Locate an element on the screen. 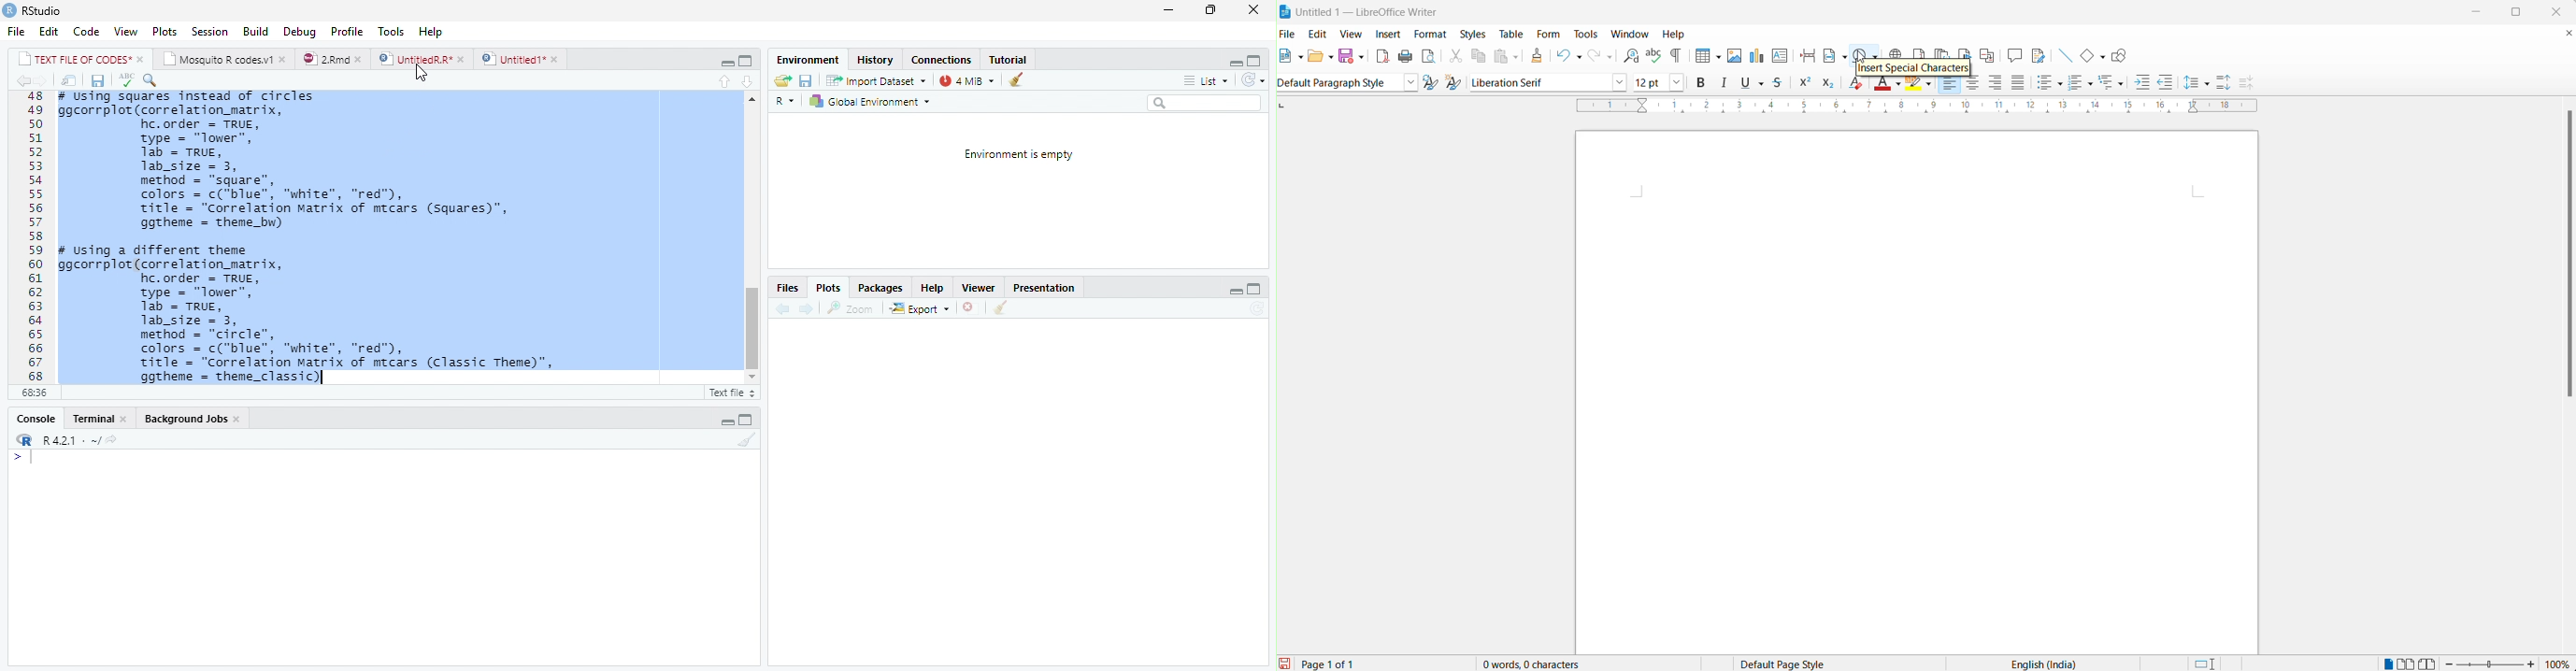 Image resolution: width=2576 pixels, height=672 pixels. insert bookmark is located at coordinates (1965, 49).